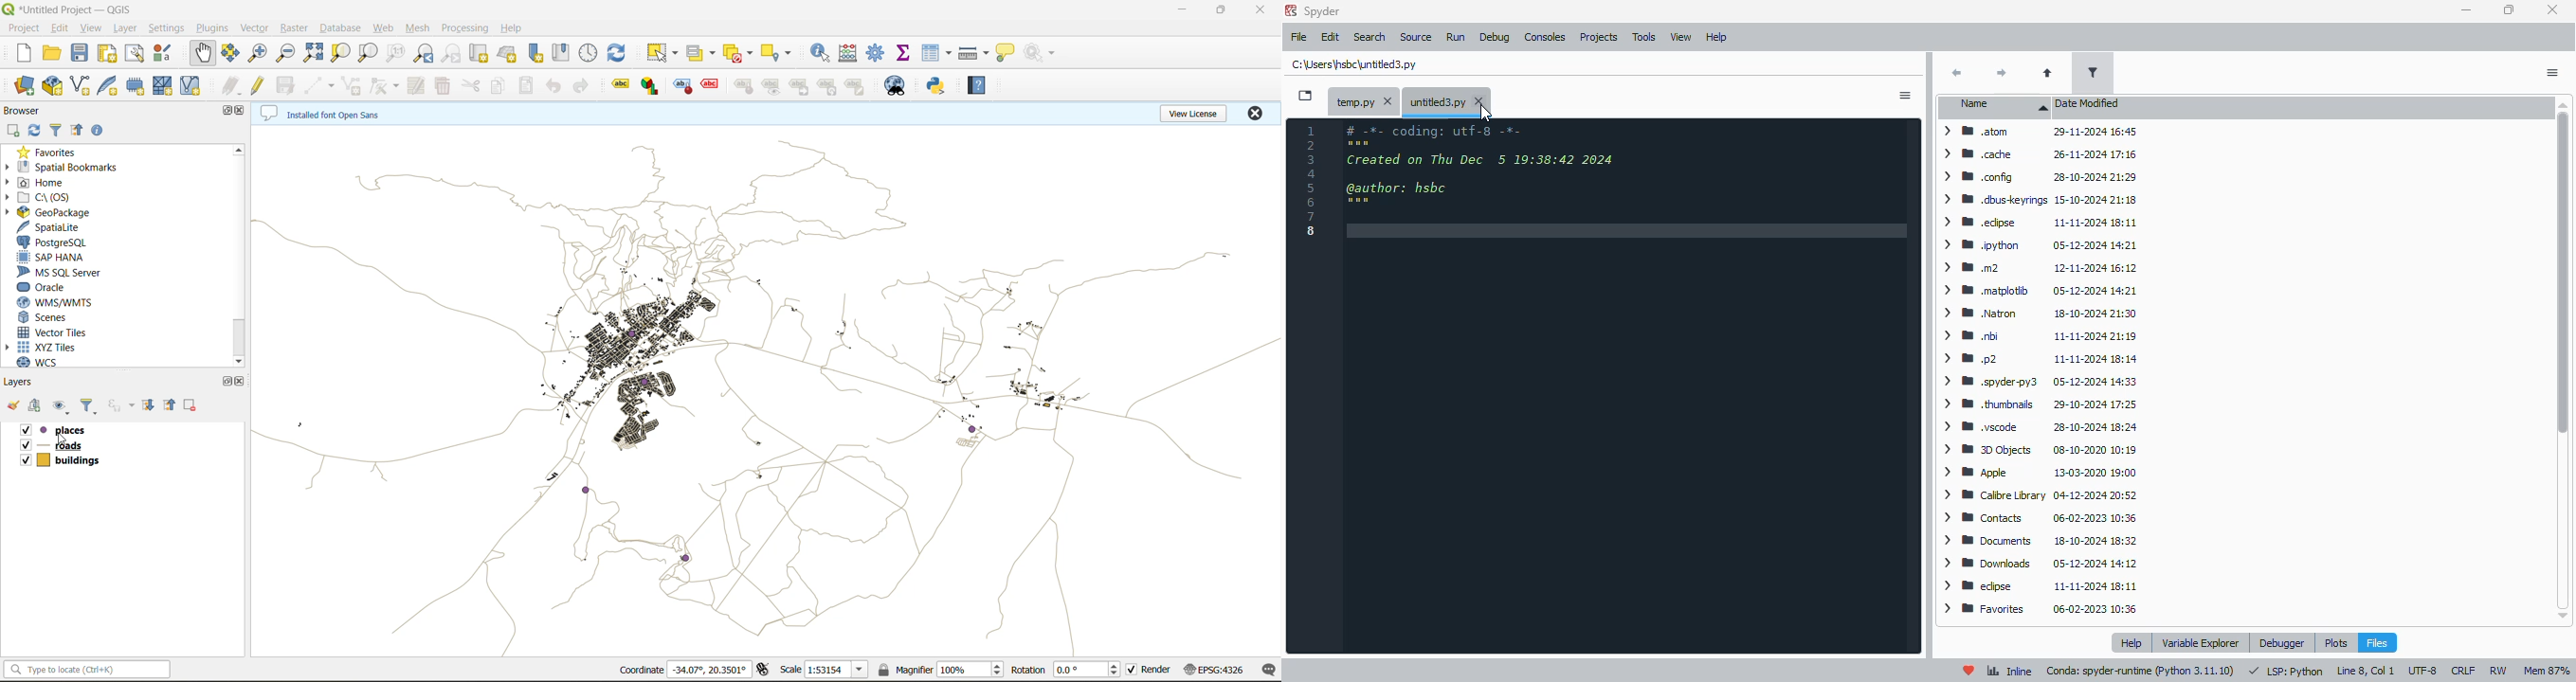  Describe the element at coordinates (1645, 37) in the screenshot. I see `tools` at that location.